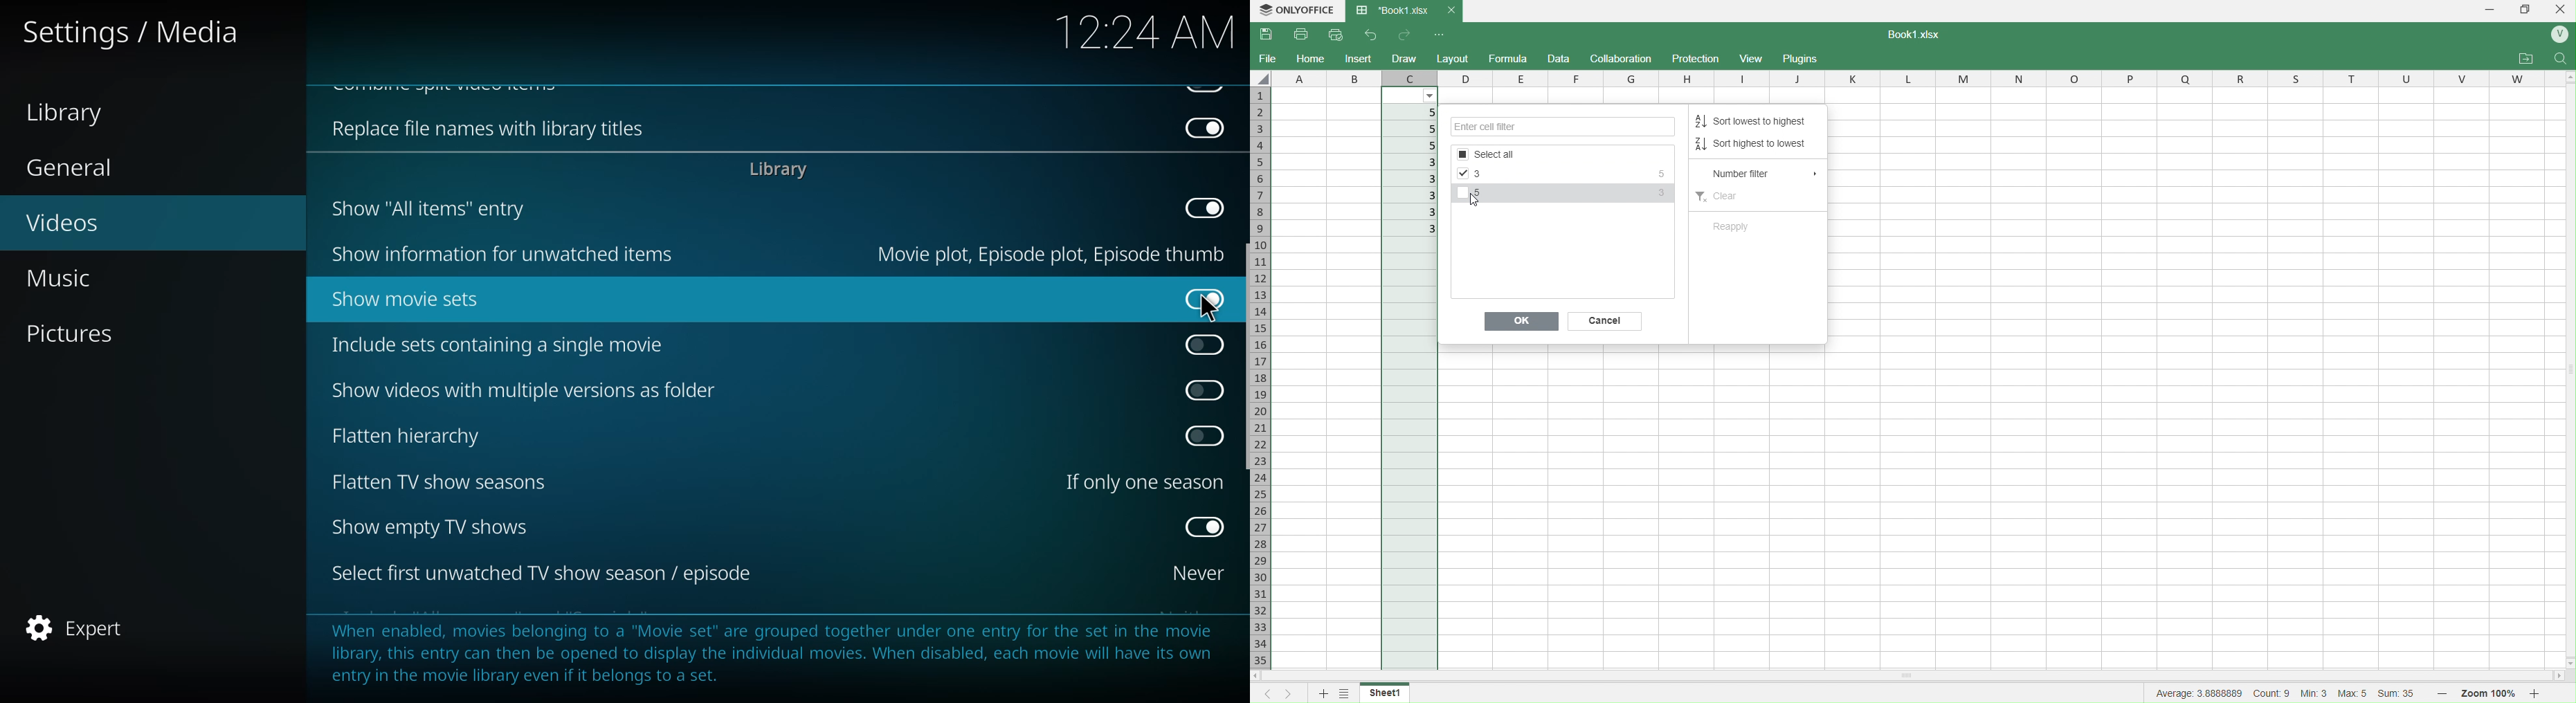 This screenshot has height=728, width=2576. Describe the element at coordinates (1403, 11) in the screenshot. I see `Book` at that location.